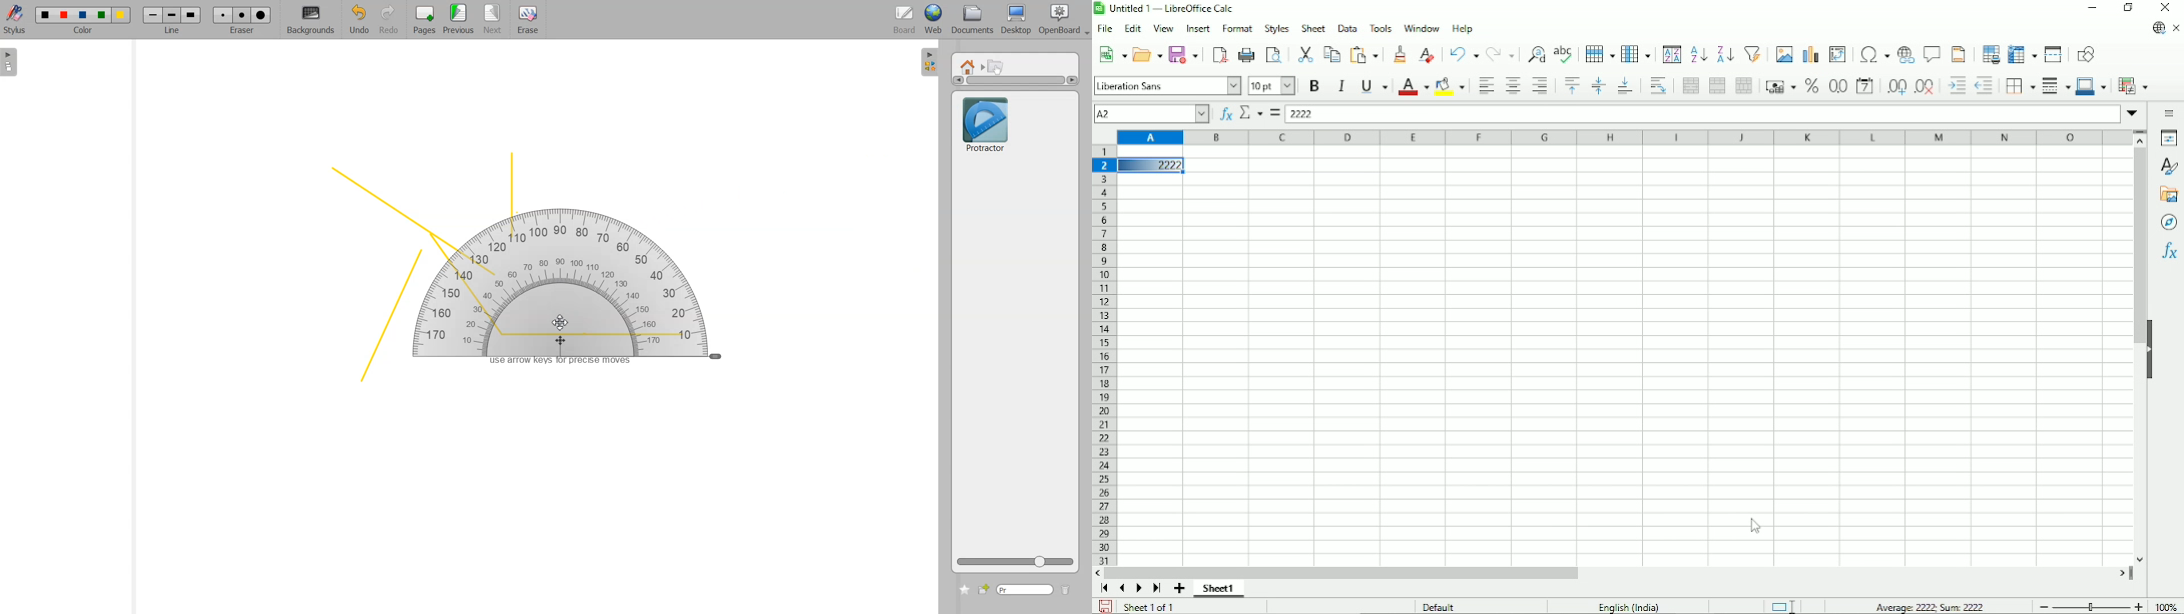  I want to click on Auto filter, so click(1753, 53).